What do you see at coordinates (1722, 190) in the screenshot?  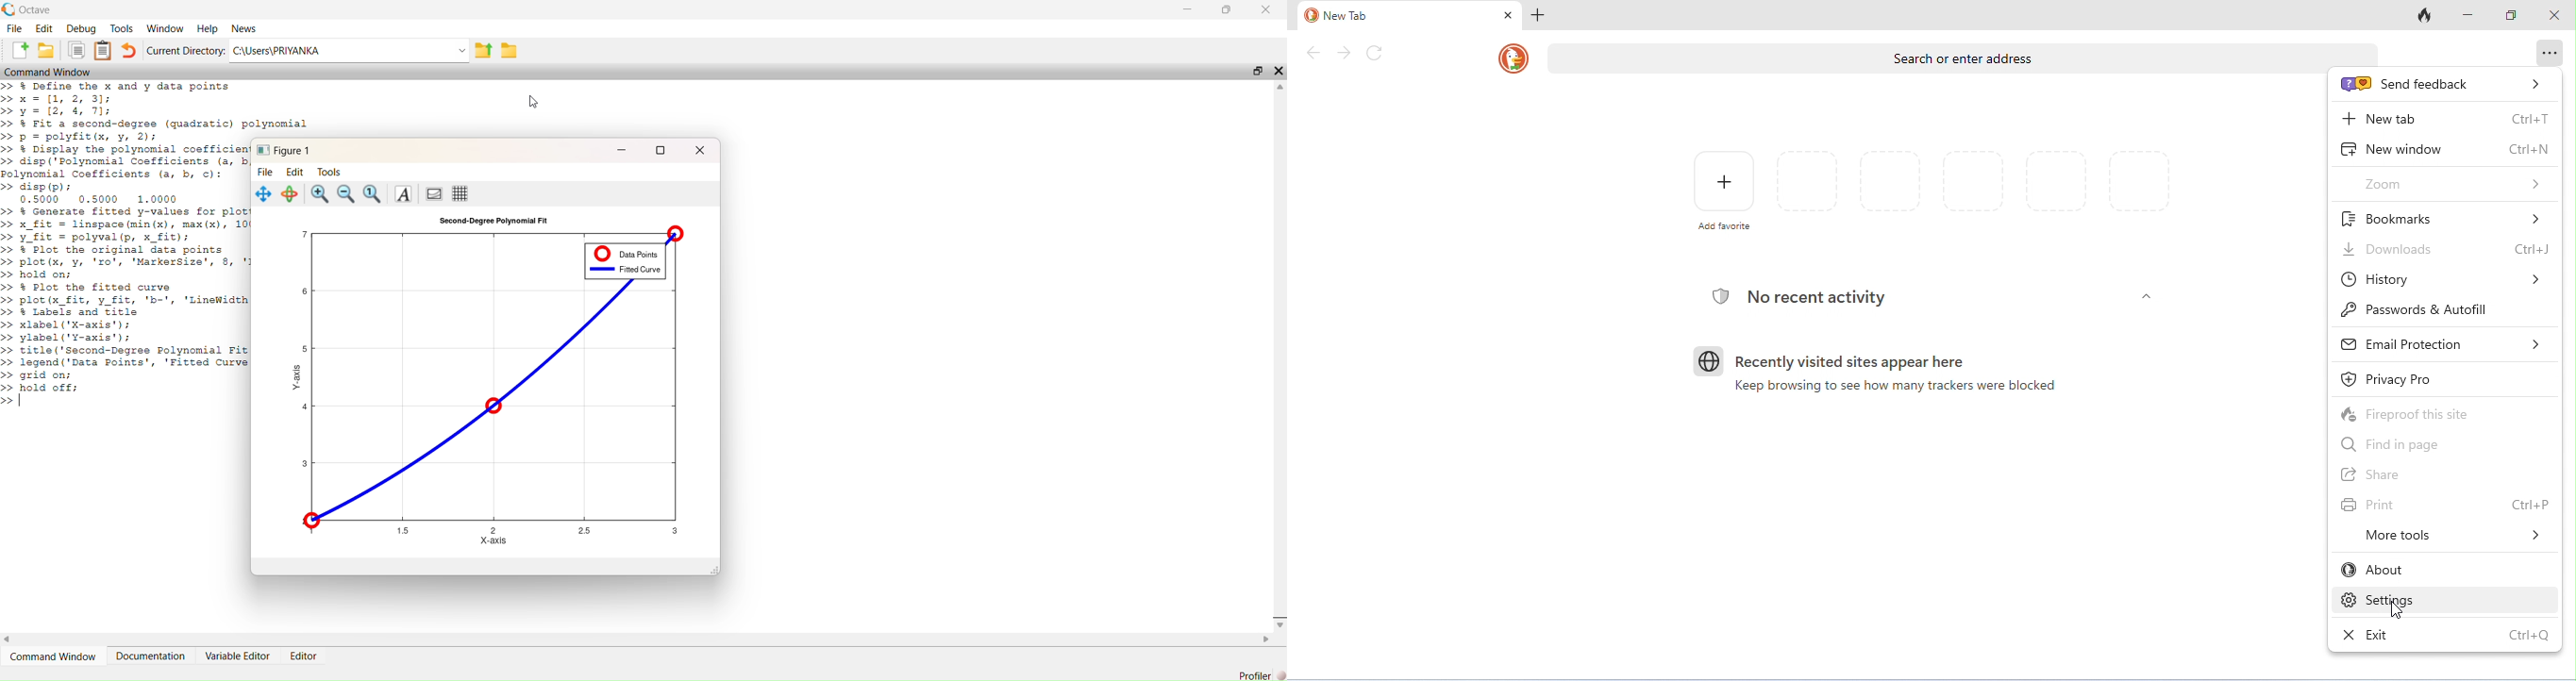 I see `add favorite` at bounding box center [1722, 190].